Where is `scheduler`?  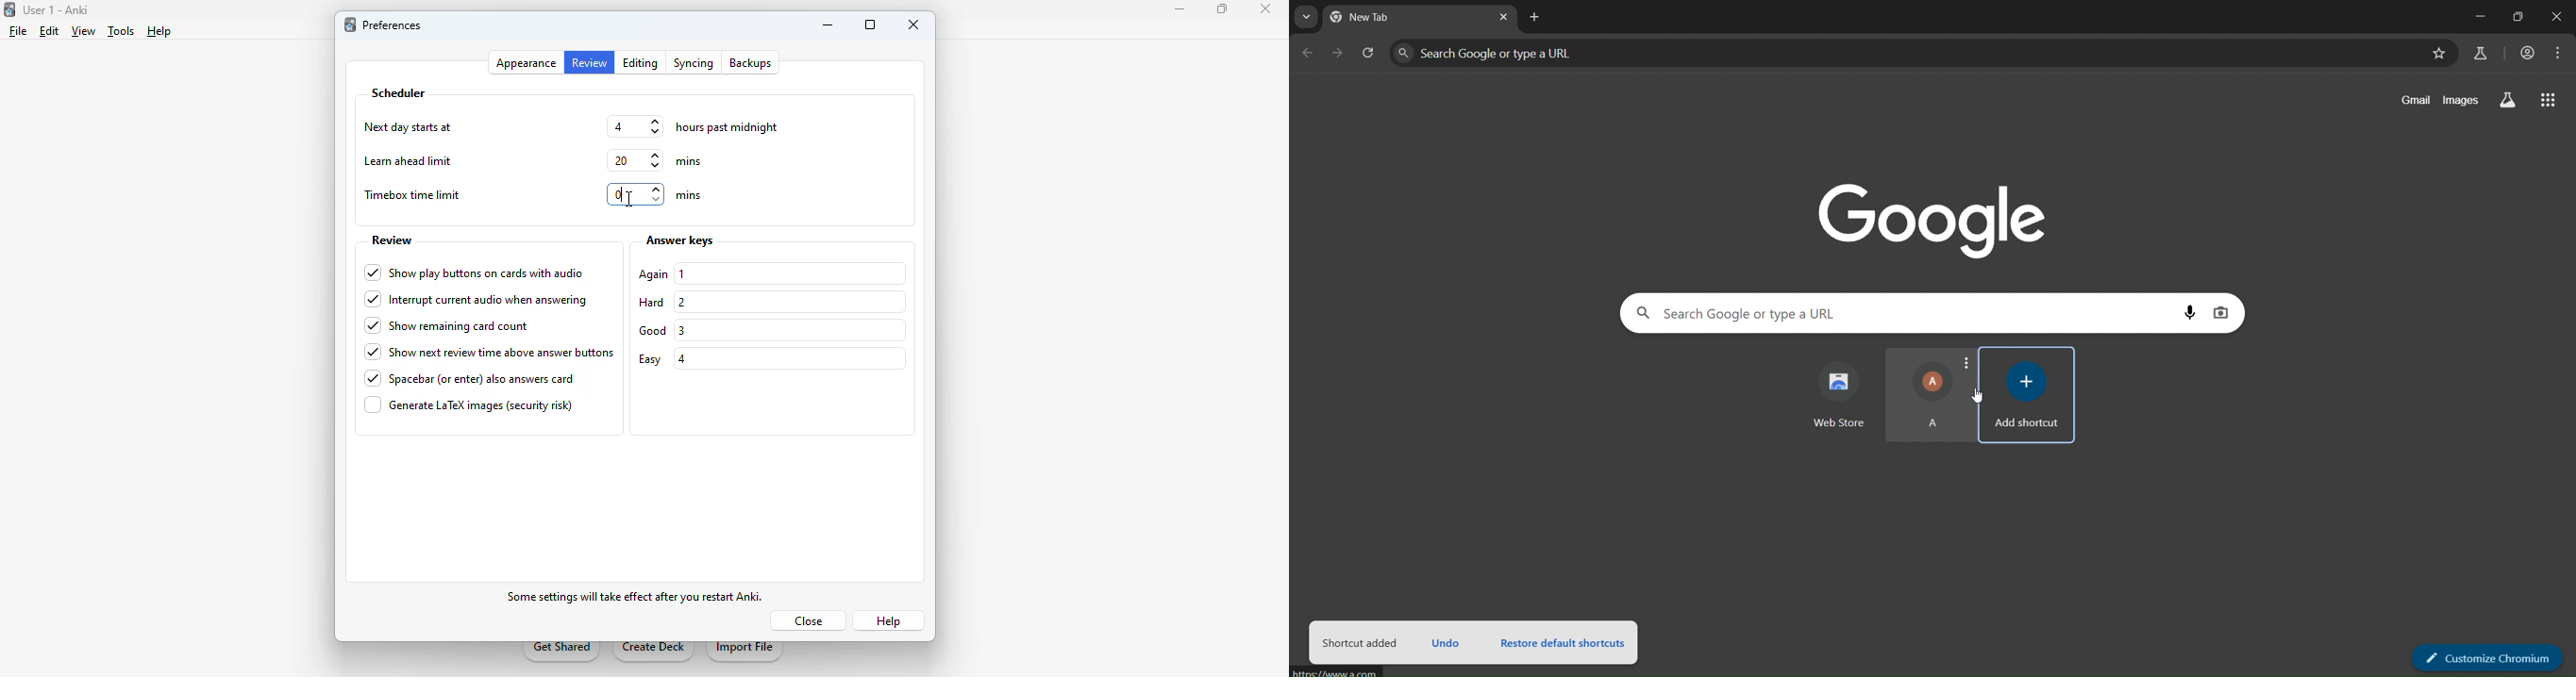
scheduler is located at coordinates (399, 93).